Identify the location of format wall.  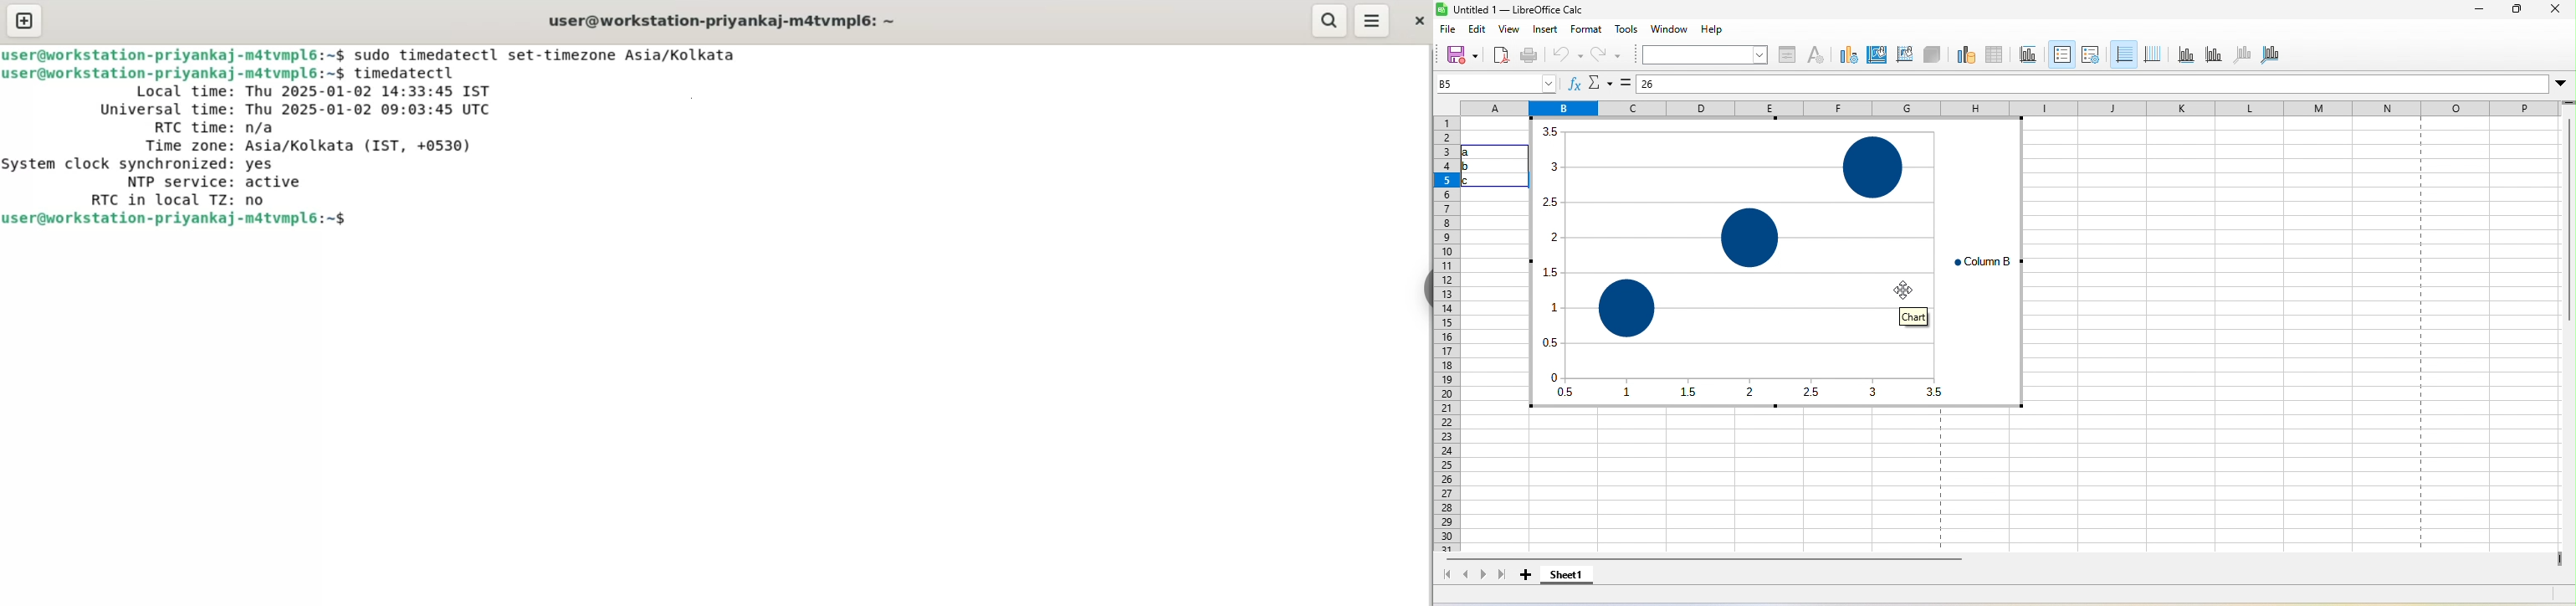
(1904, 54).